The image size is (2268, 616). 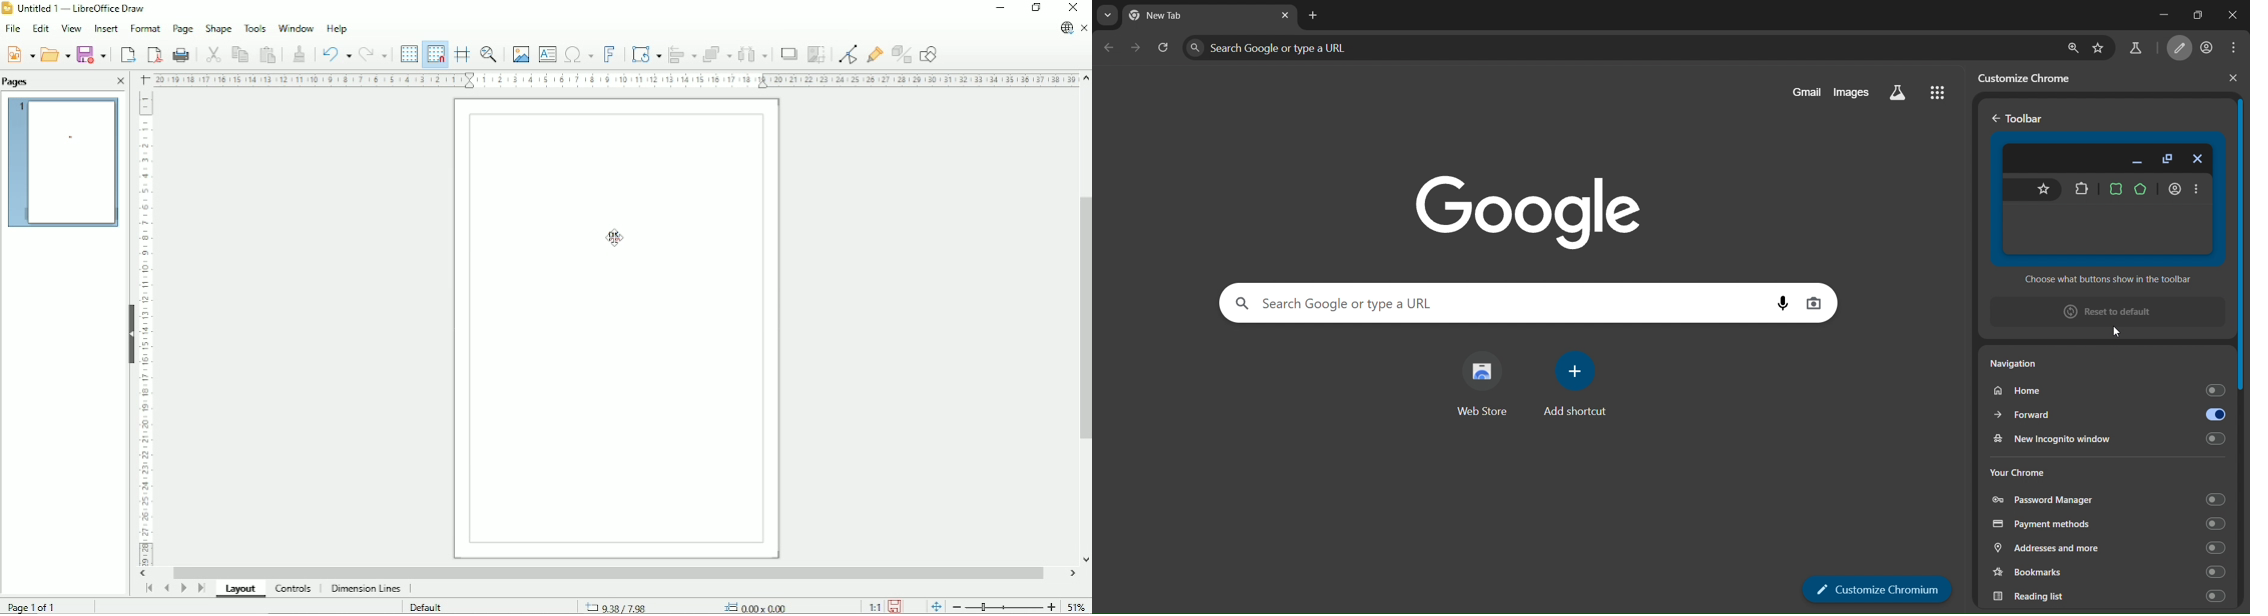 I want to click on reset to default, so click(x=2105, y=312).